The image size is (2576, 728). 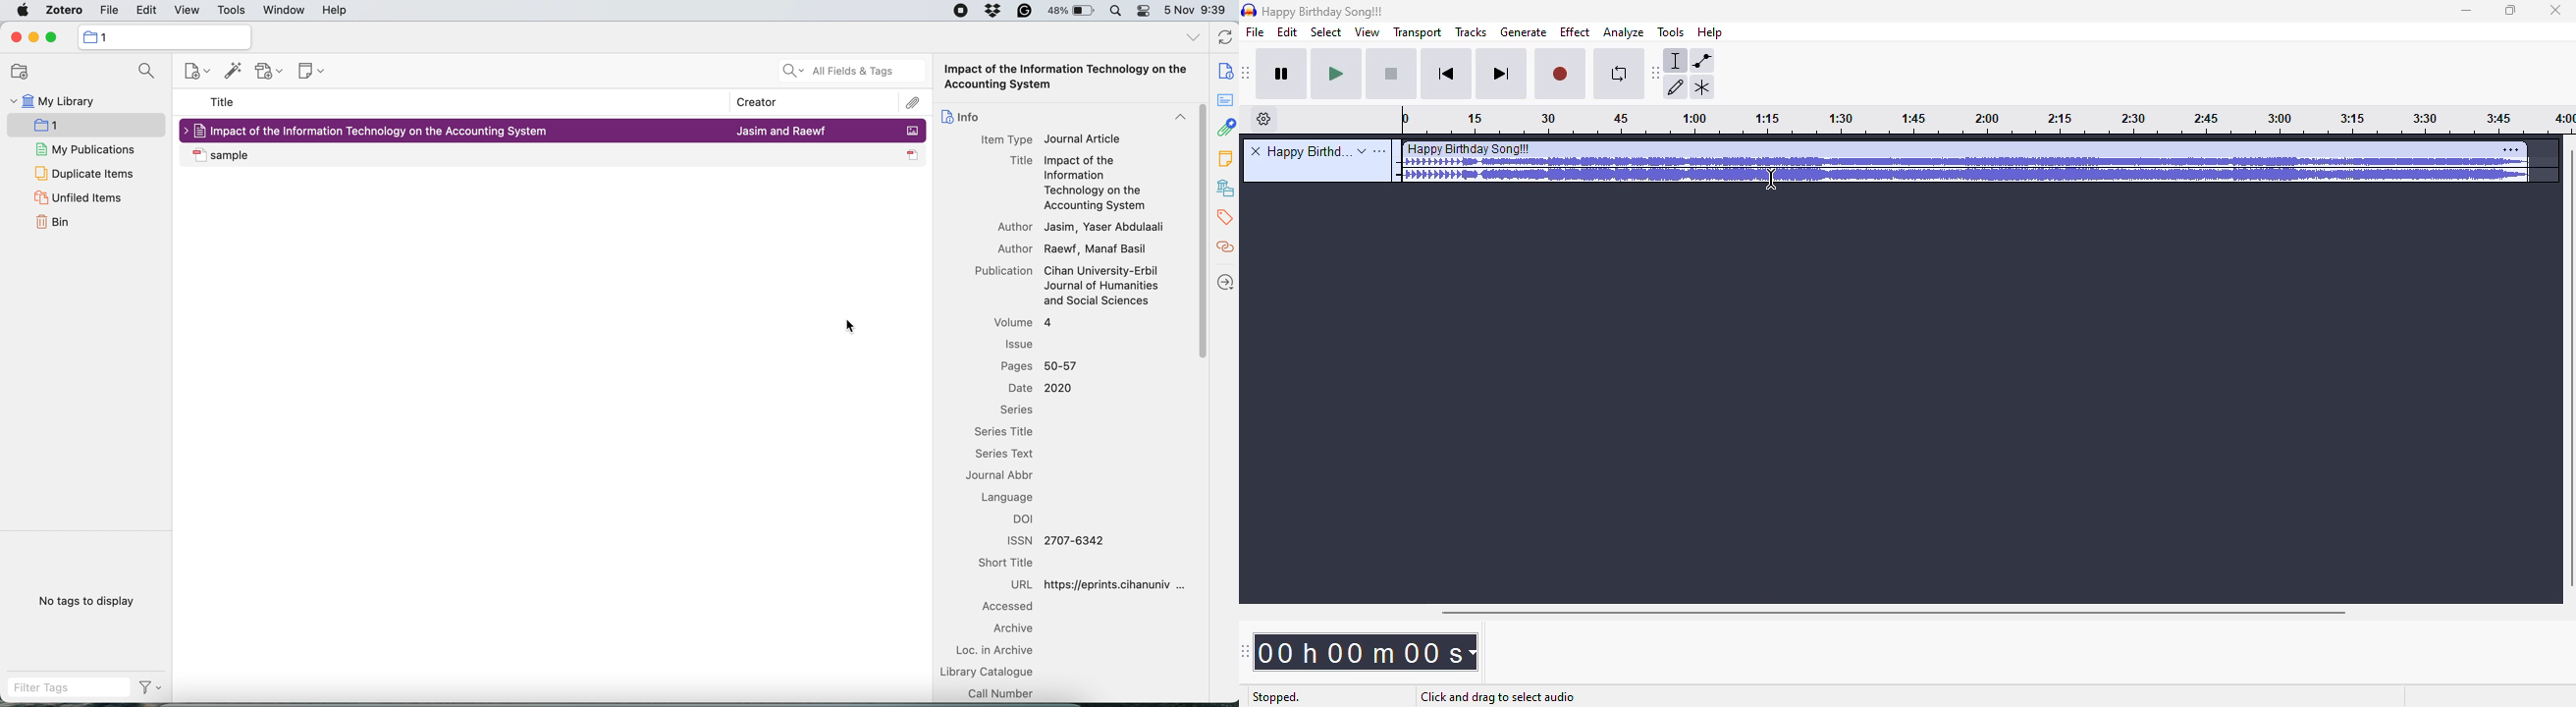 What do you see at coordinates (1524, 32) in the screenshot?
I see `generate` at bounding box center [1524, 32].